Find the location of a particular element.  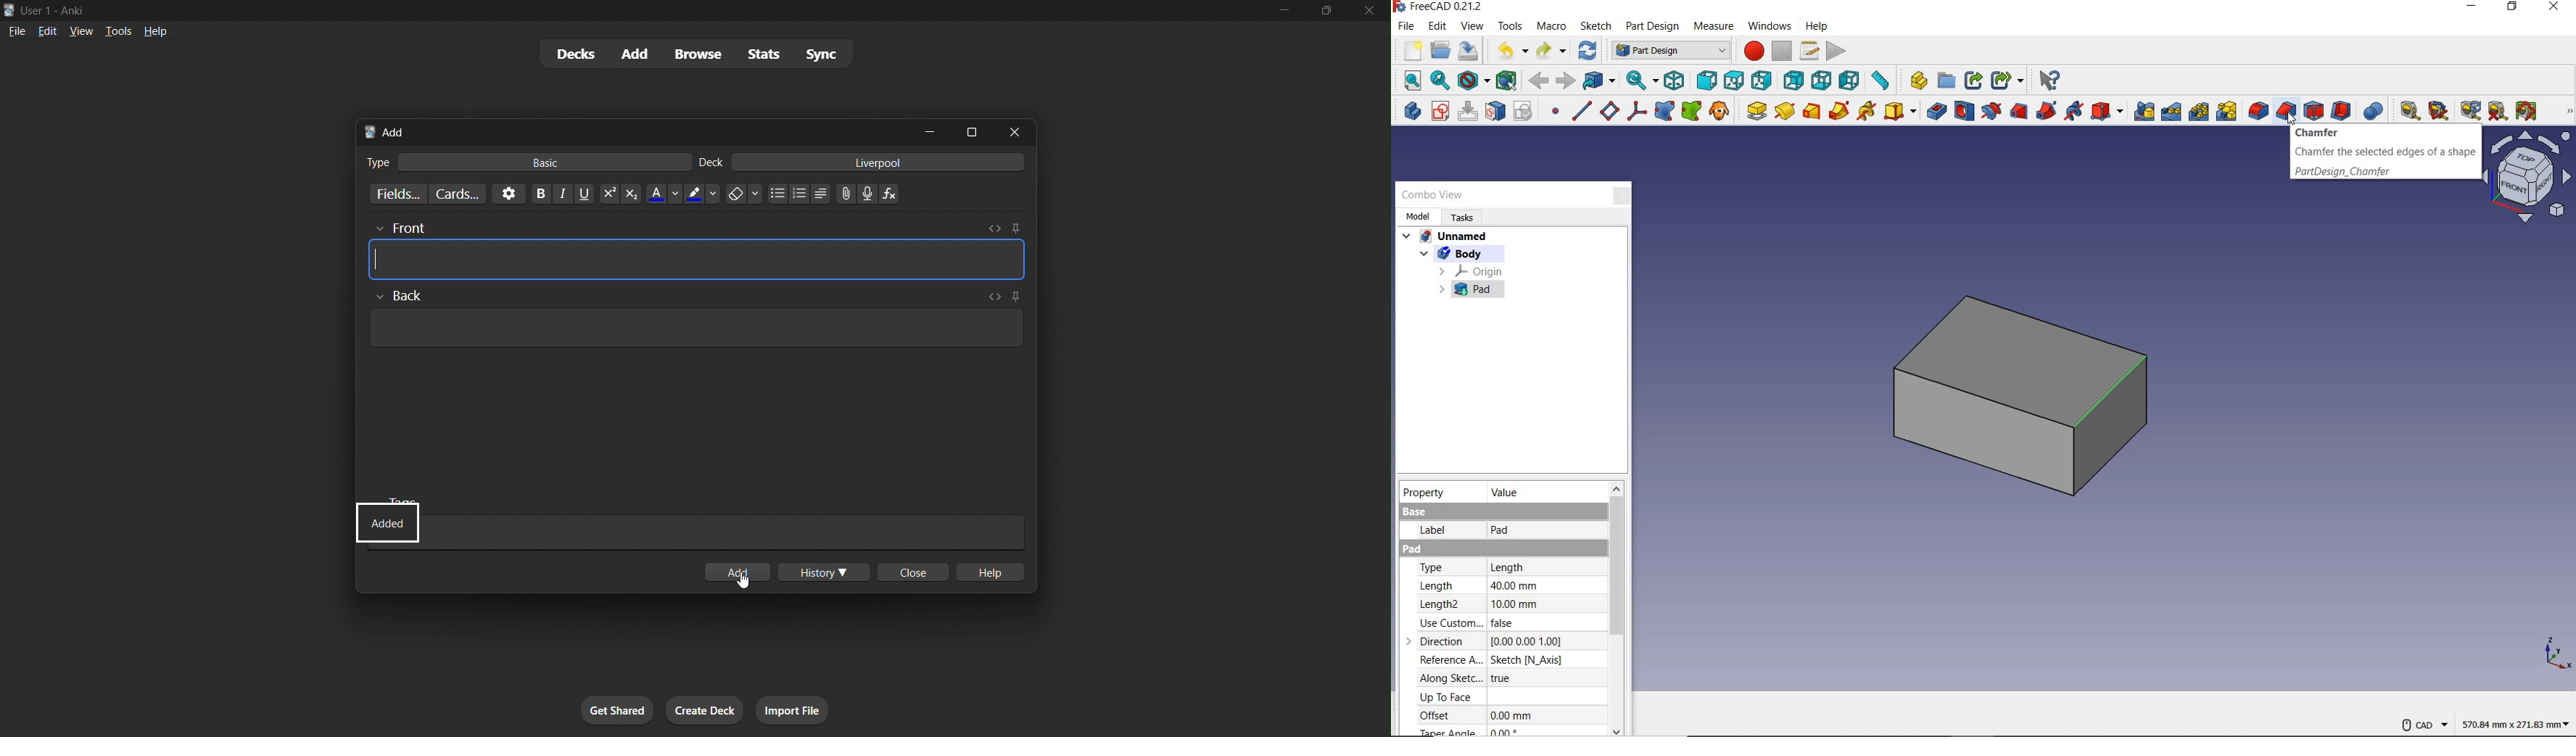

label is located at coordinates (1425, 533).